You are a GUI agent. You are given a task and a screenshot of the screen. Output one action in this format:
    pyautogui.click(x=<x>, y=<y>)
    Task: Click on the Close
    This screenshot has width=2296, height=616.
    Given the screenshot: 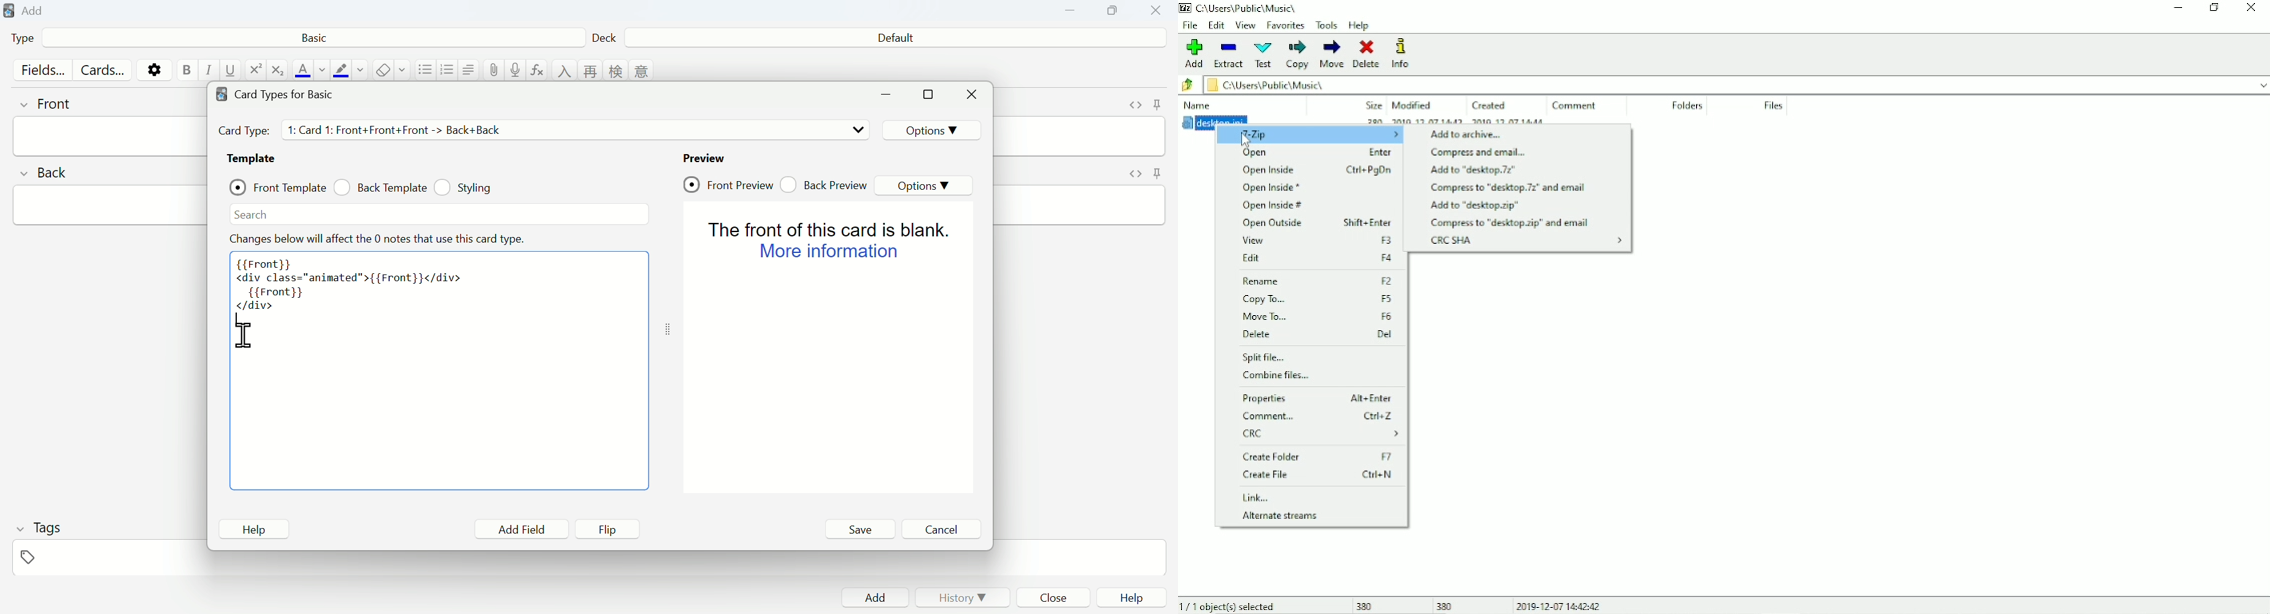 What is the action you would take?
    pyautogui.click(x=1159, y=17)
    